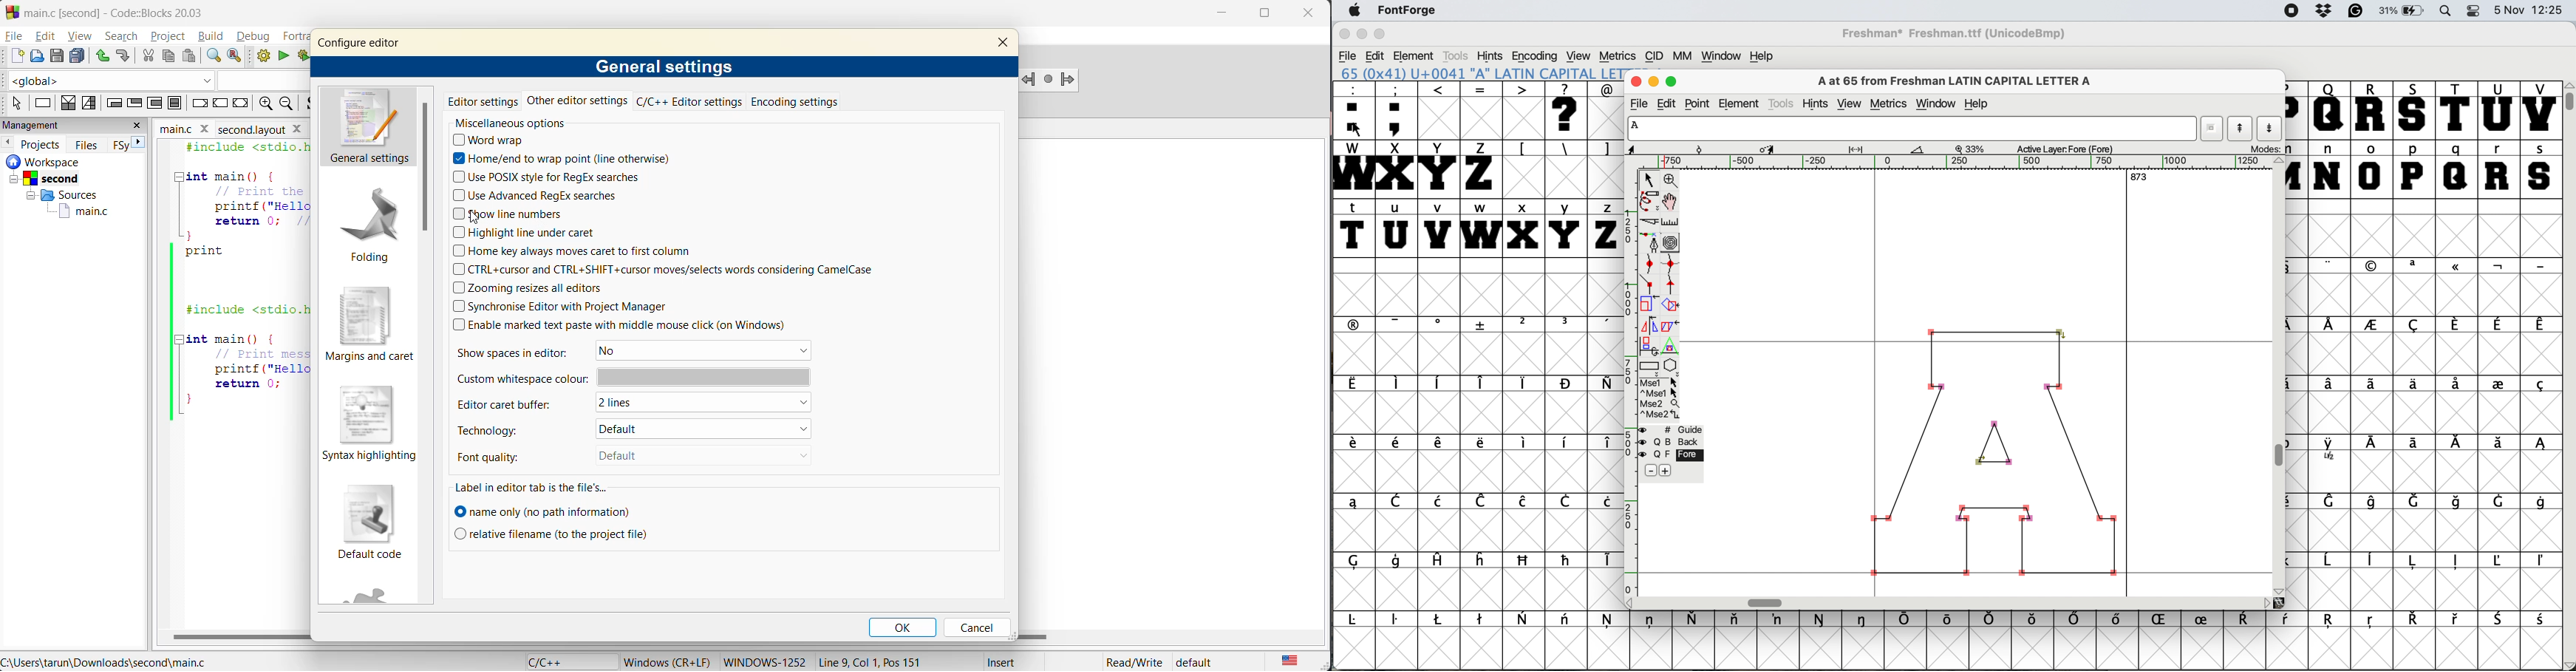 The height and width of the screenshot is (672, 2576). I want to click on glyph, so click(1990, 449).